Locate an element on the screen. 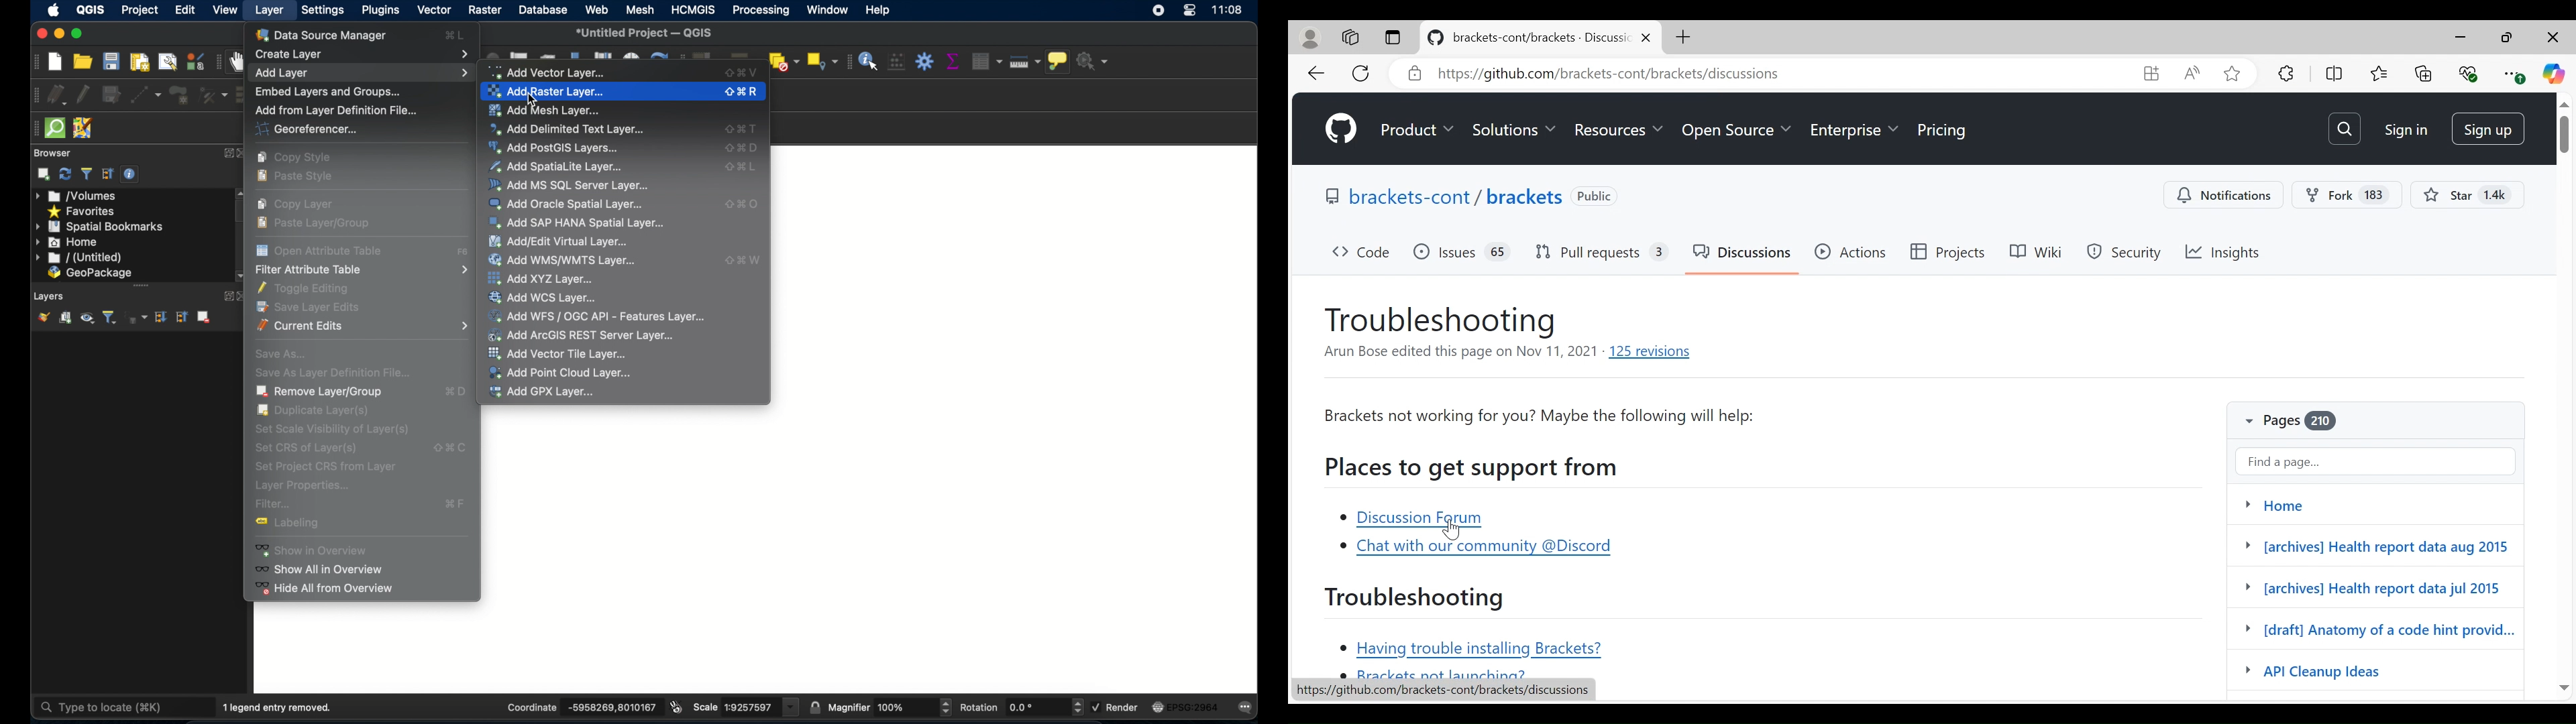 The width and height of the screenshot is (2576, 728). Actions is located at coordinates (1851, 252).